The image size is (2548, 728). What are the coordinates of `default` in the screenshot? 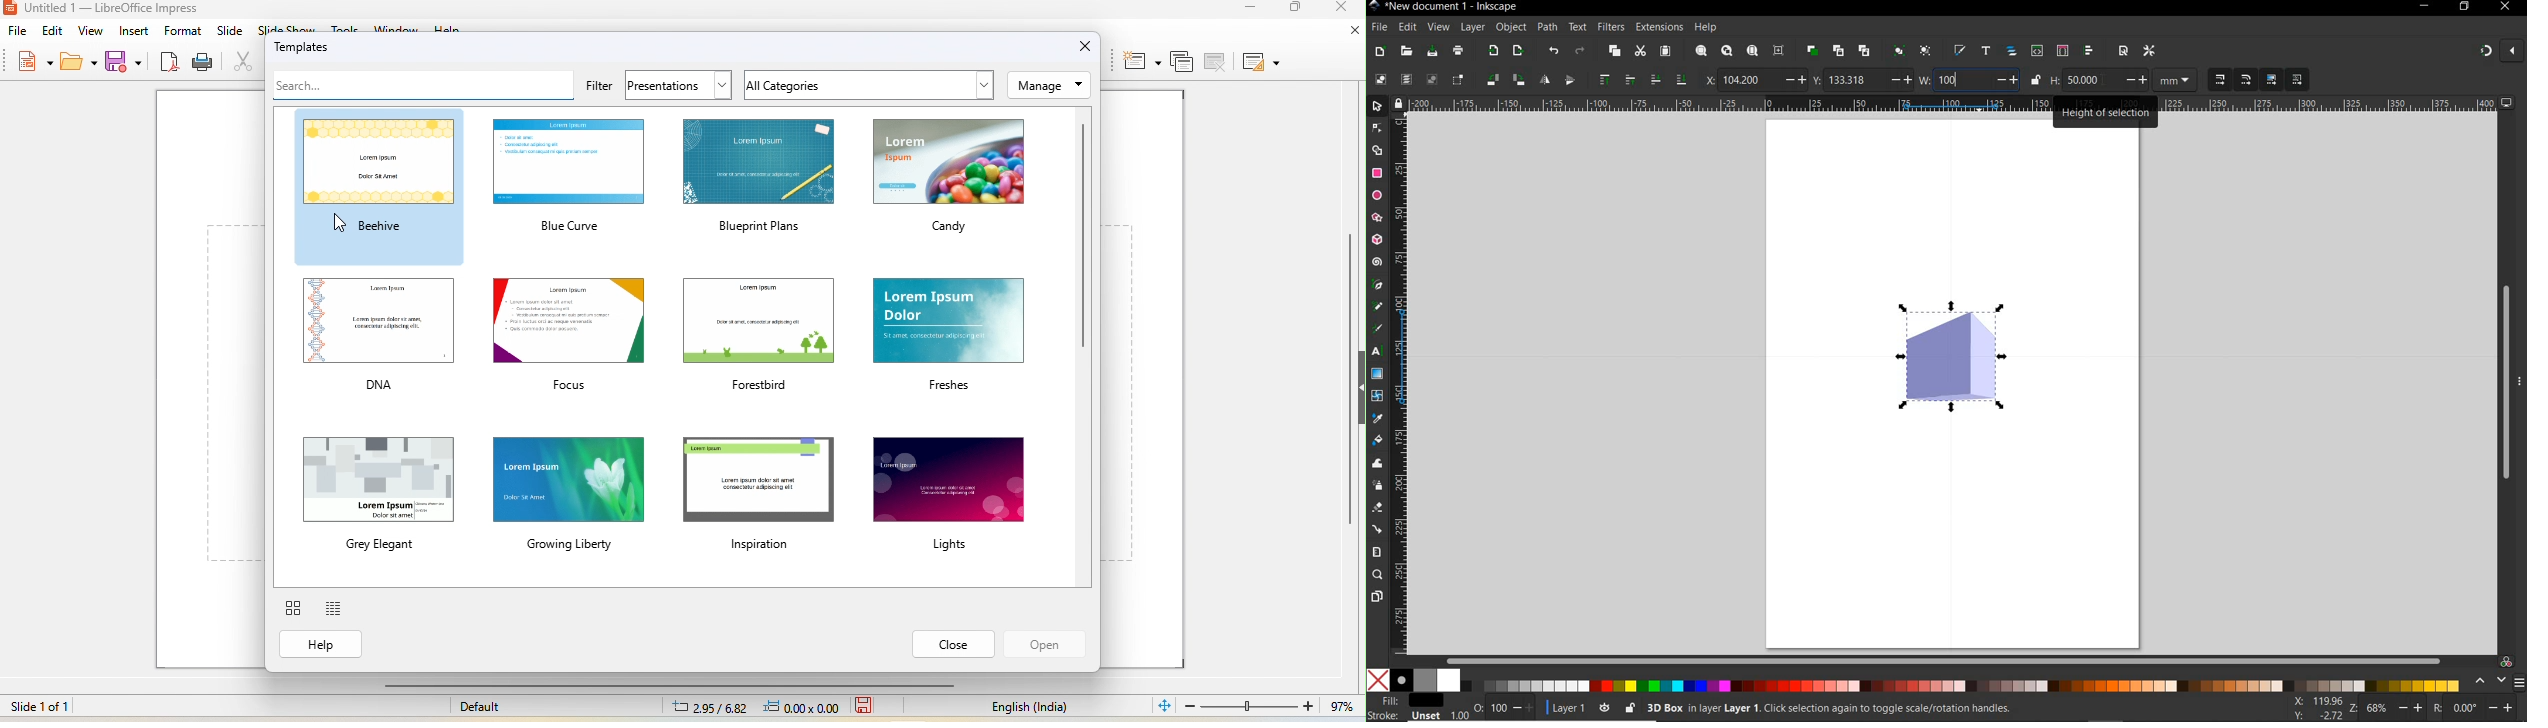 It's located at (480, 707).